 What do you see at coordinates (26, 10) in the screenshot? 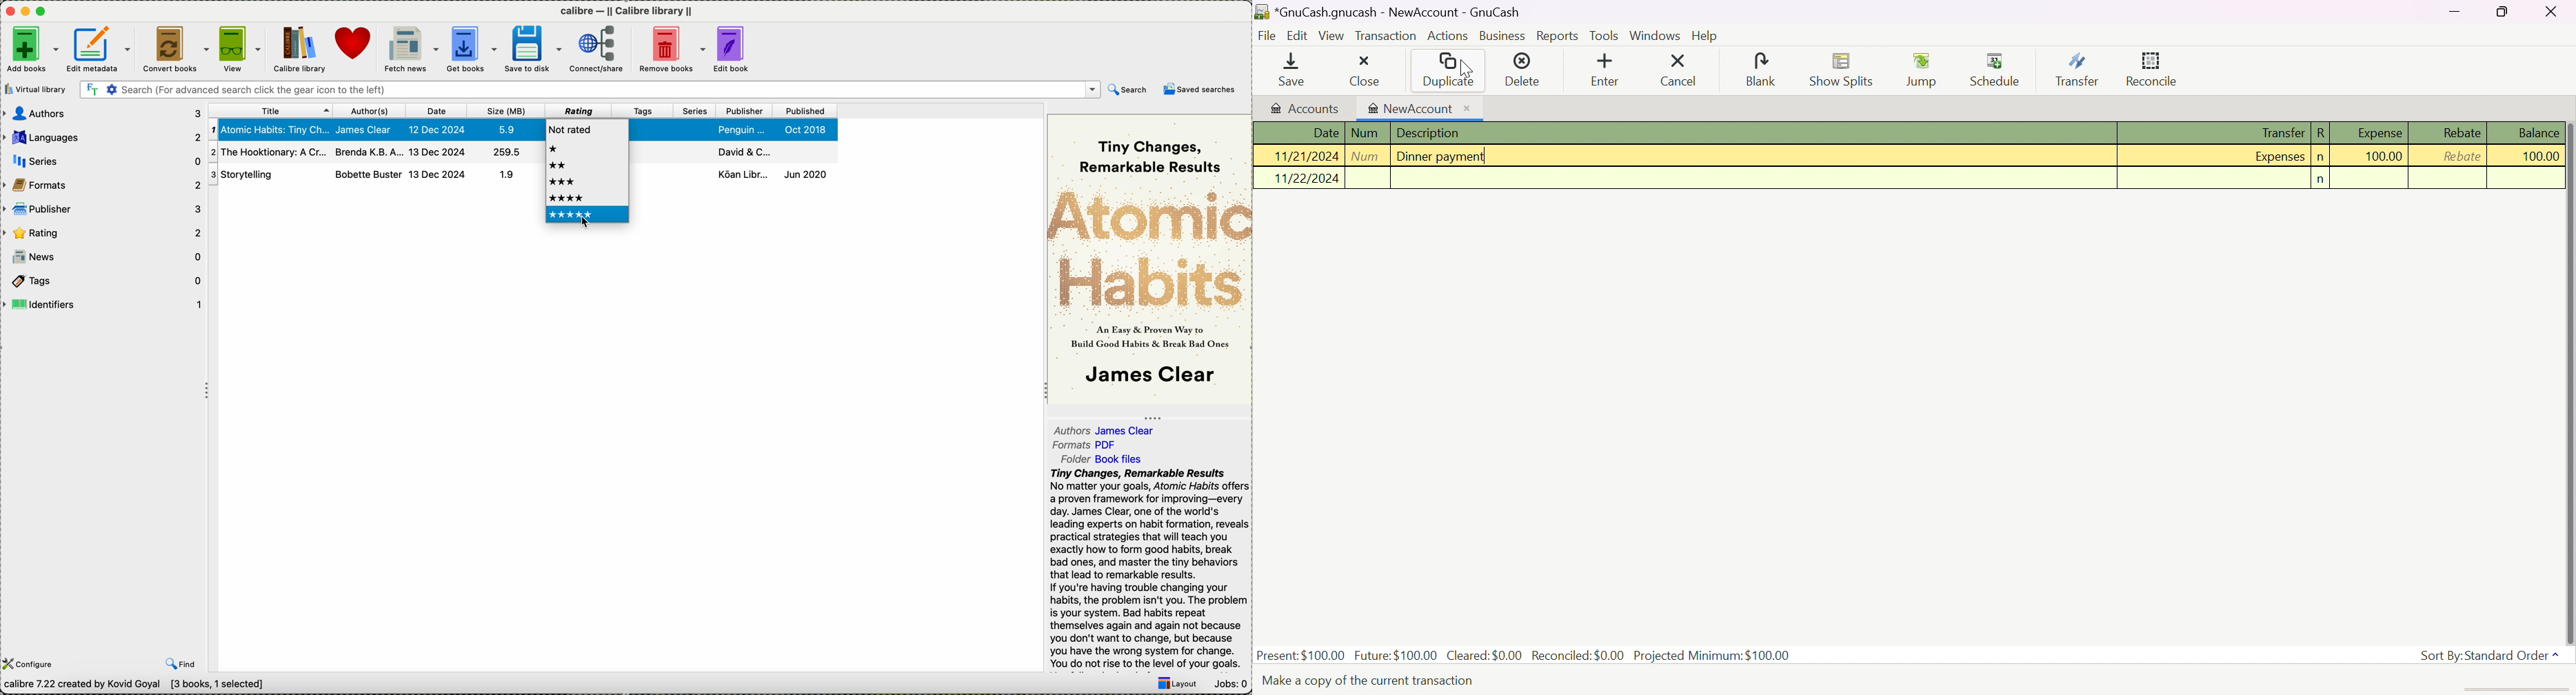
I see `minimize` at bounding box center [26, 10].